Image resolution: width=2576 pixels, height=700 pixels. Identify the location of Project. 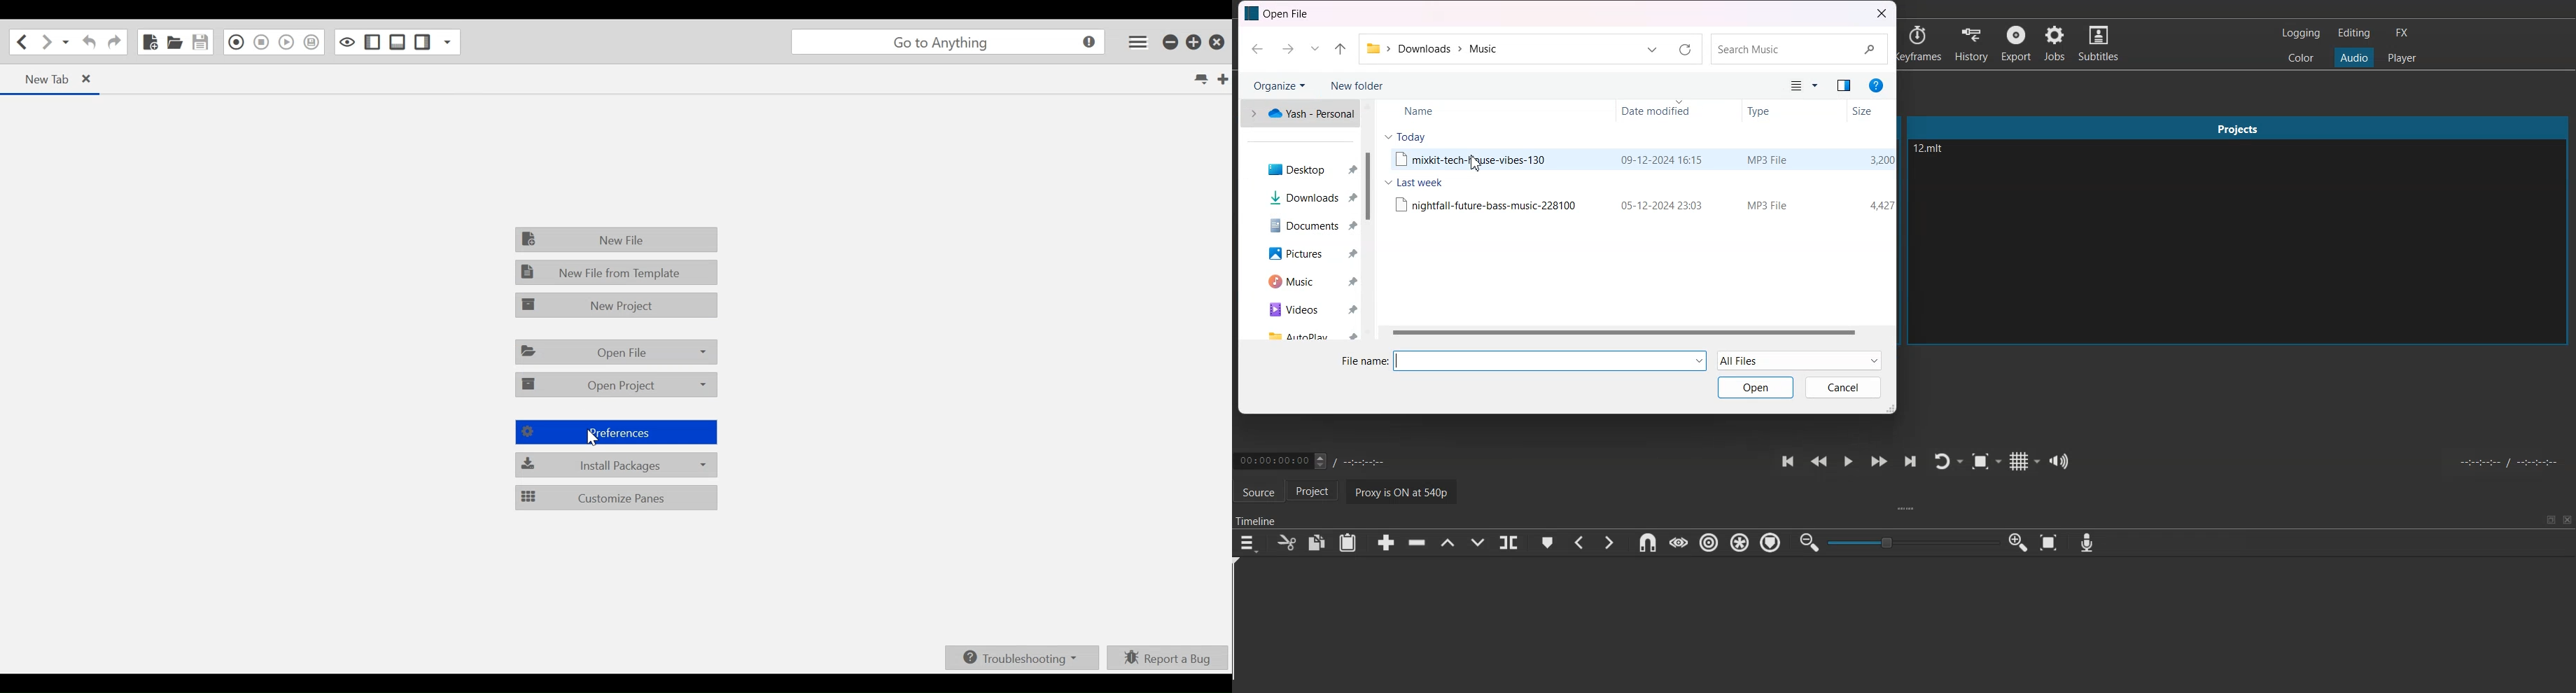
(1317, 492).